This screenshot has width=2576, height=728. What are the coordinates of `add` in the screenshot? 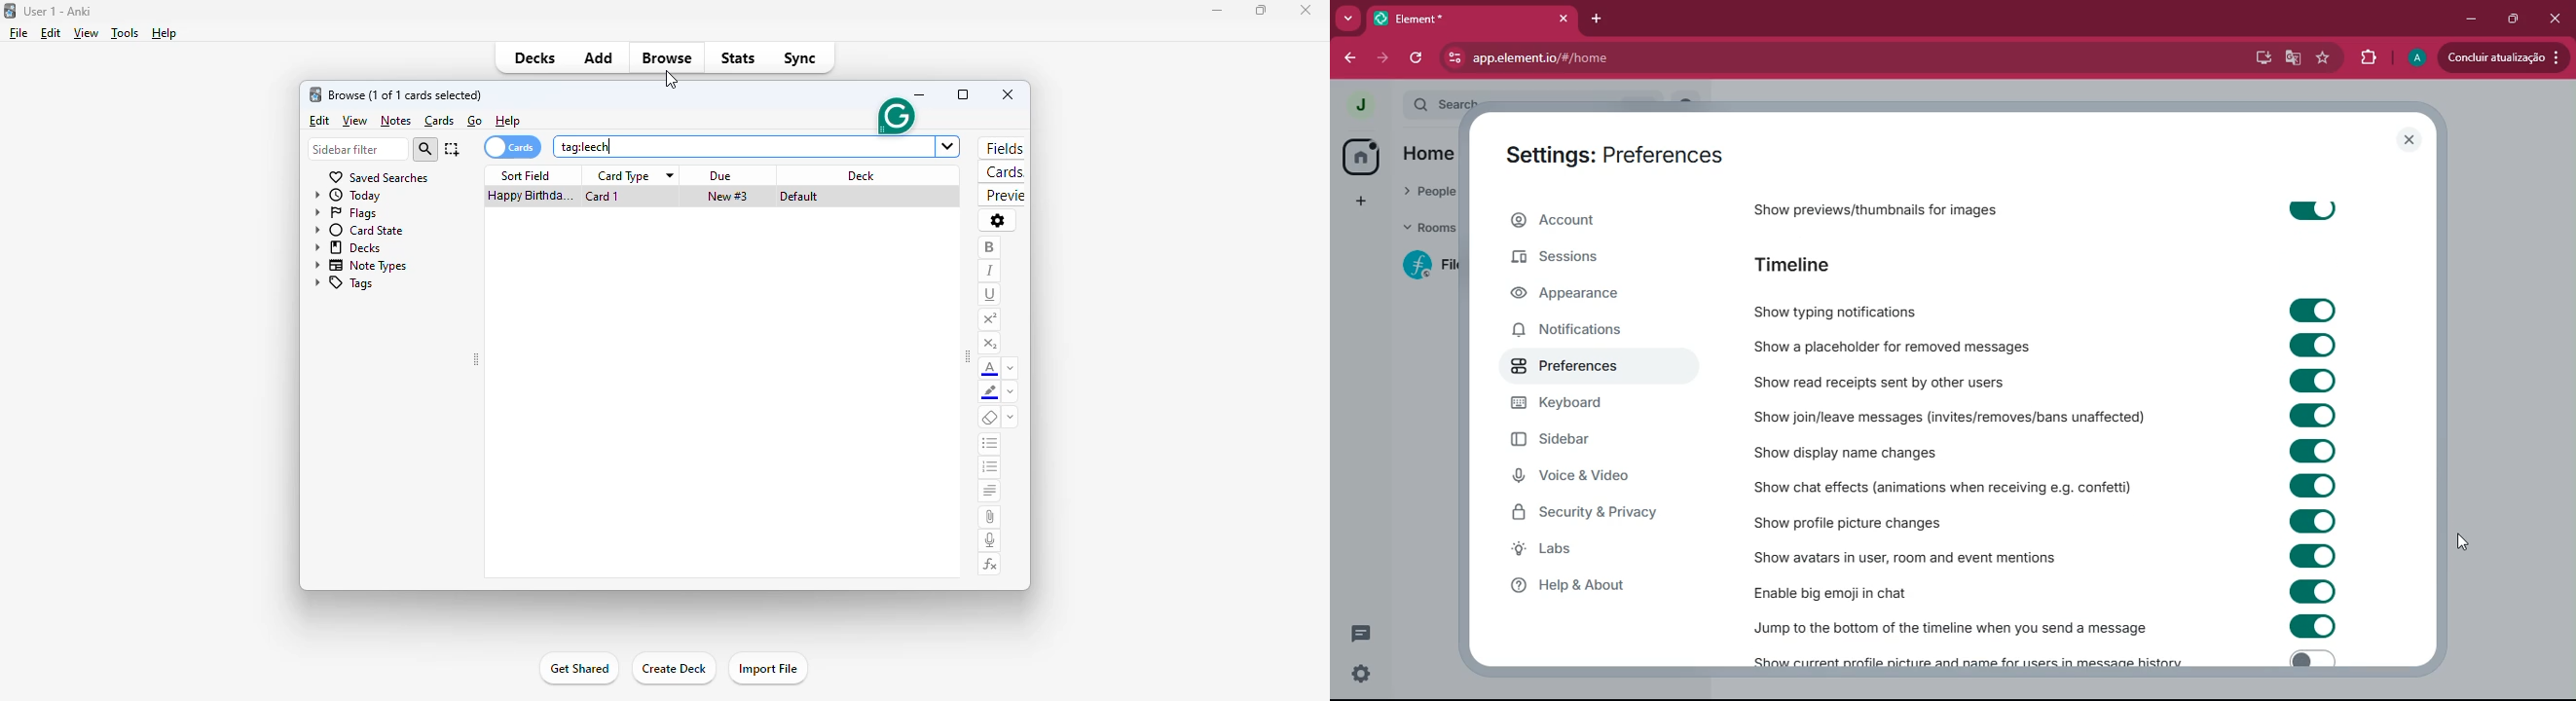 It's located at (1357, 203).